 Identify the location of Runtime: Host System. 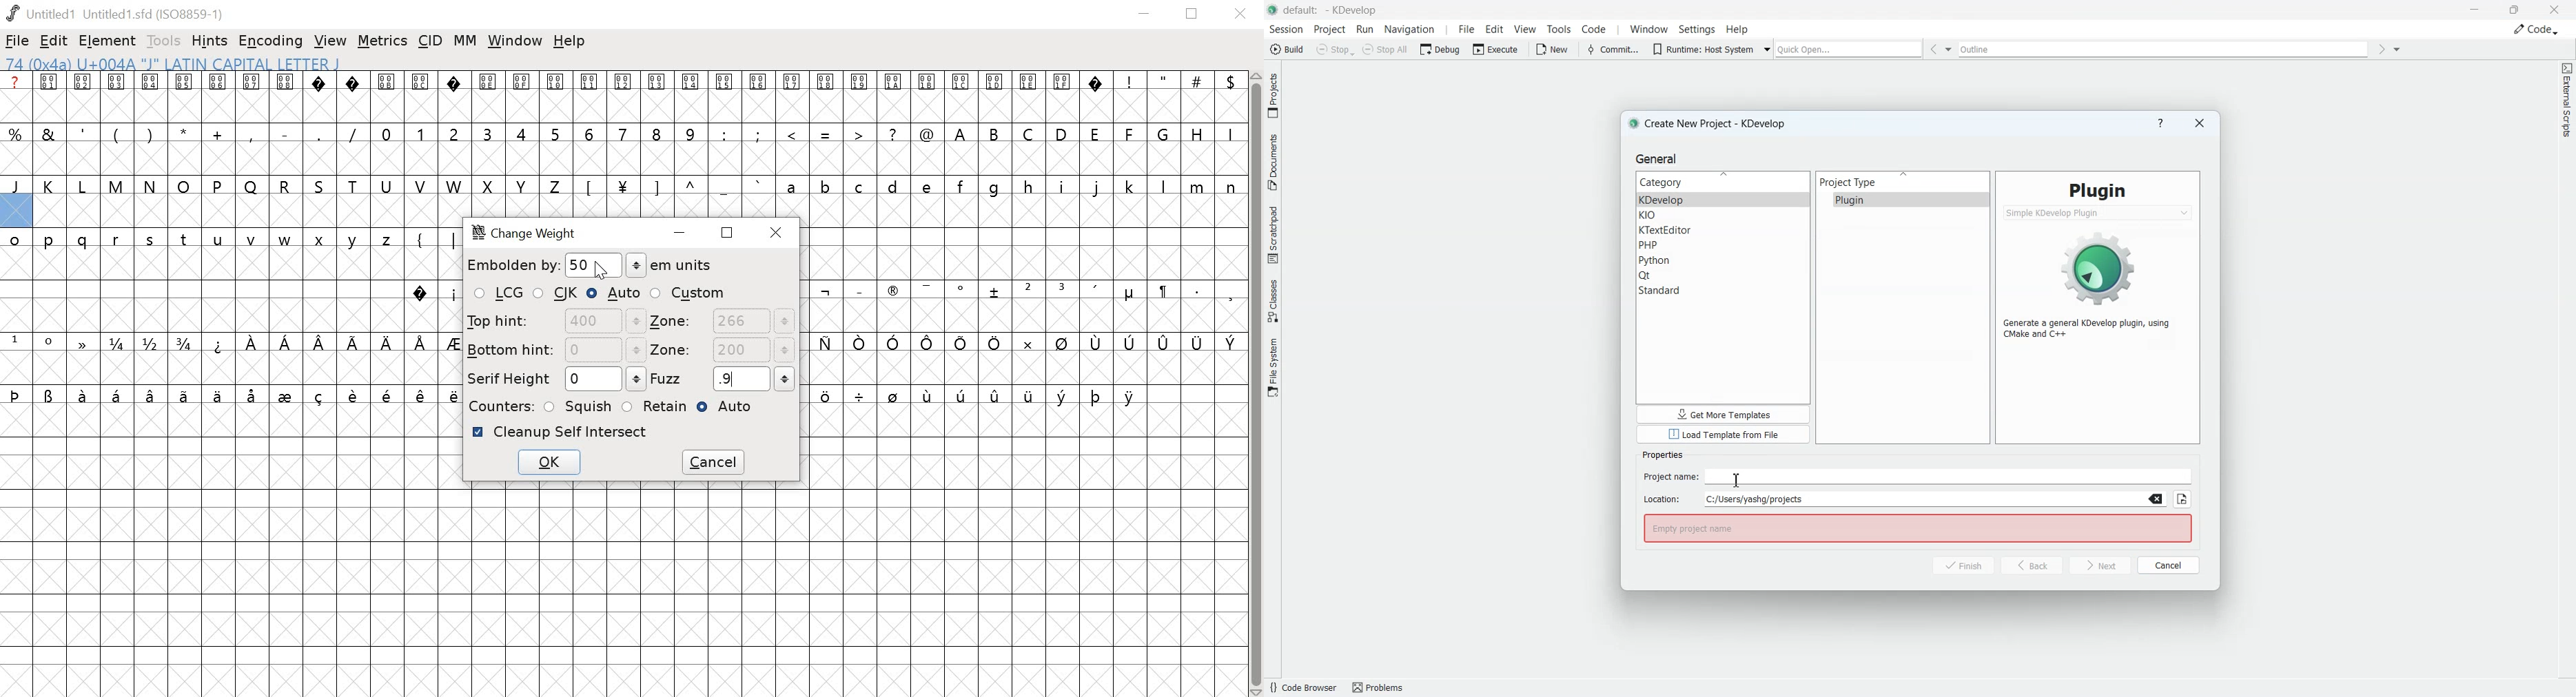
(1701, 48).